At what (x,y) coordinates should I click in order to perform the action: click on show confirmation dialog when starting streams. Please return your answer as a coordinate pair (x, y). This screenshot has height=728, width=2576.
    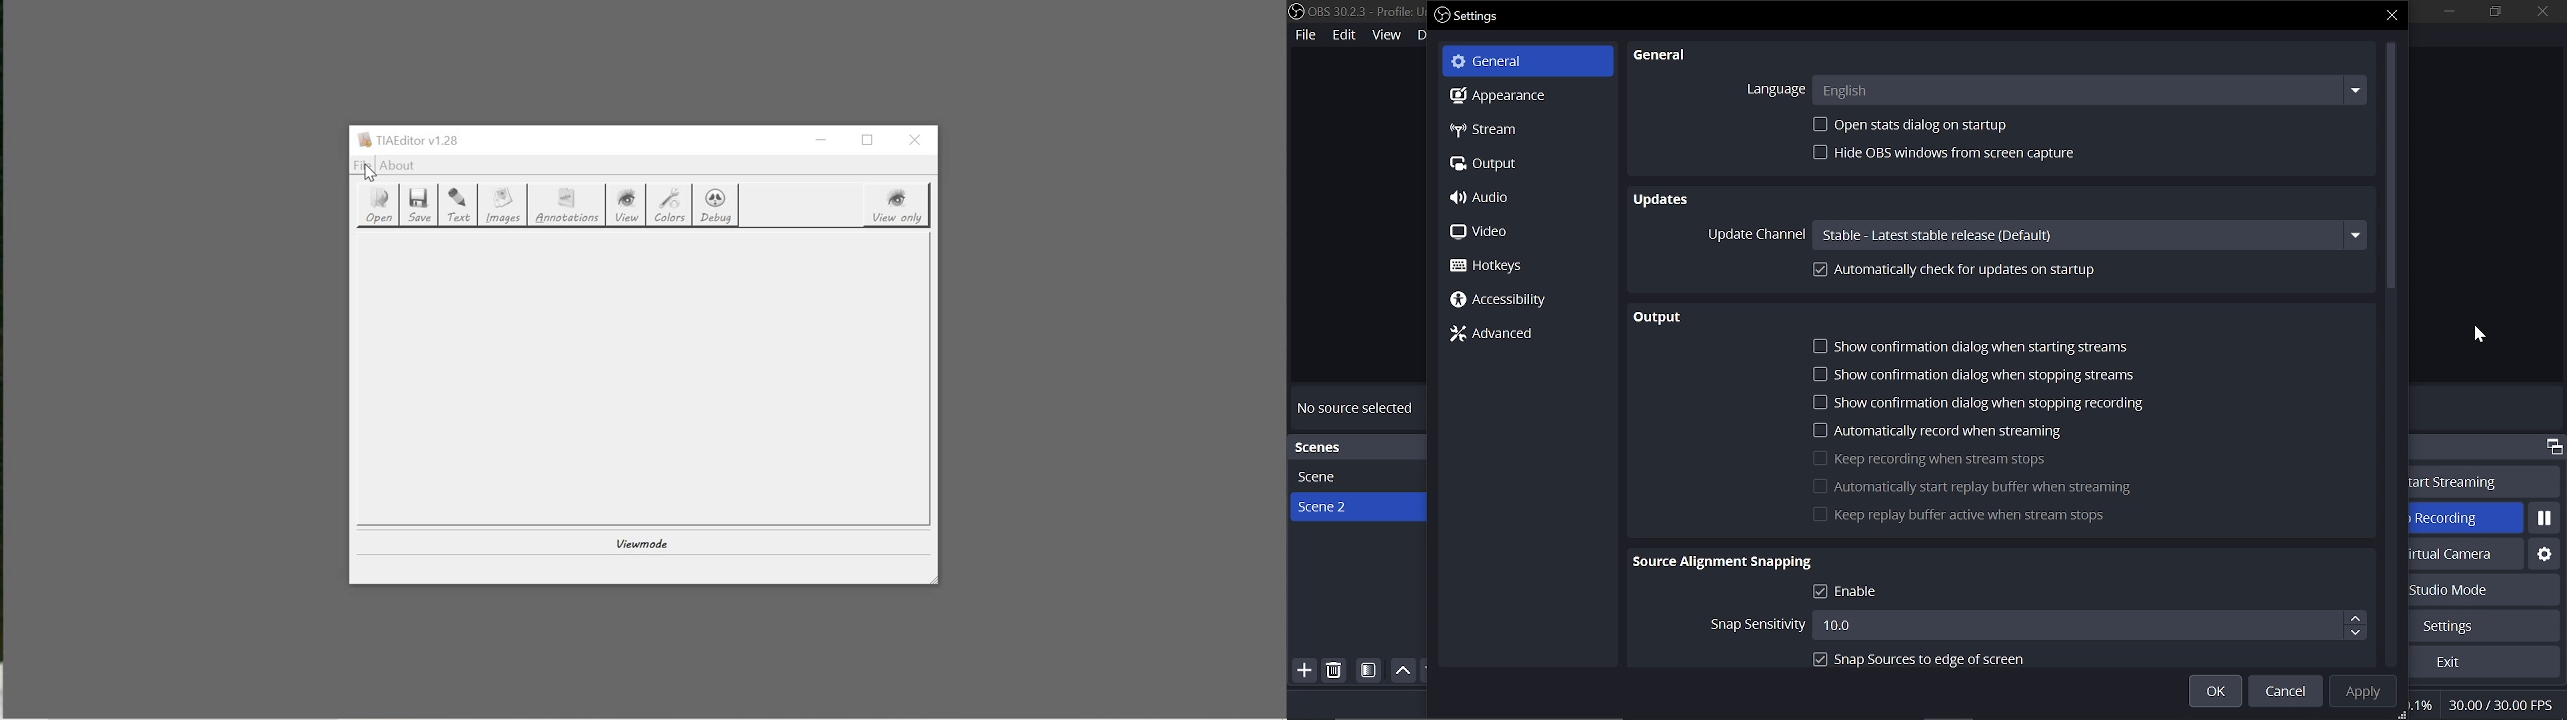
    Looking at the image, I should click on (1983, 345).